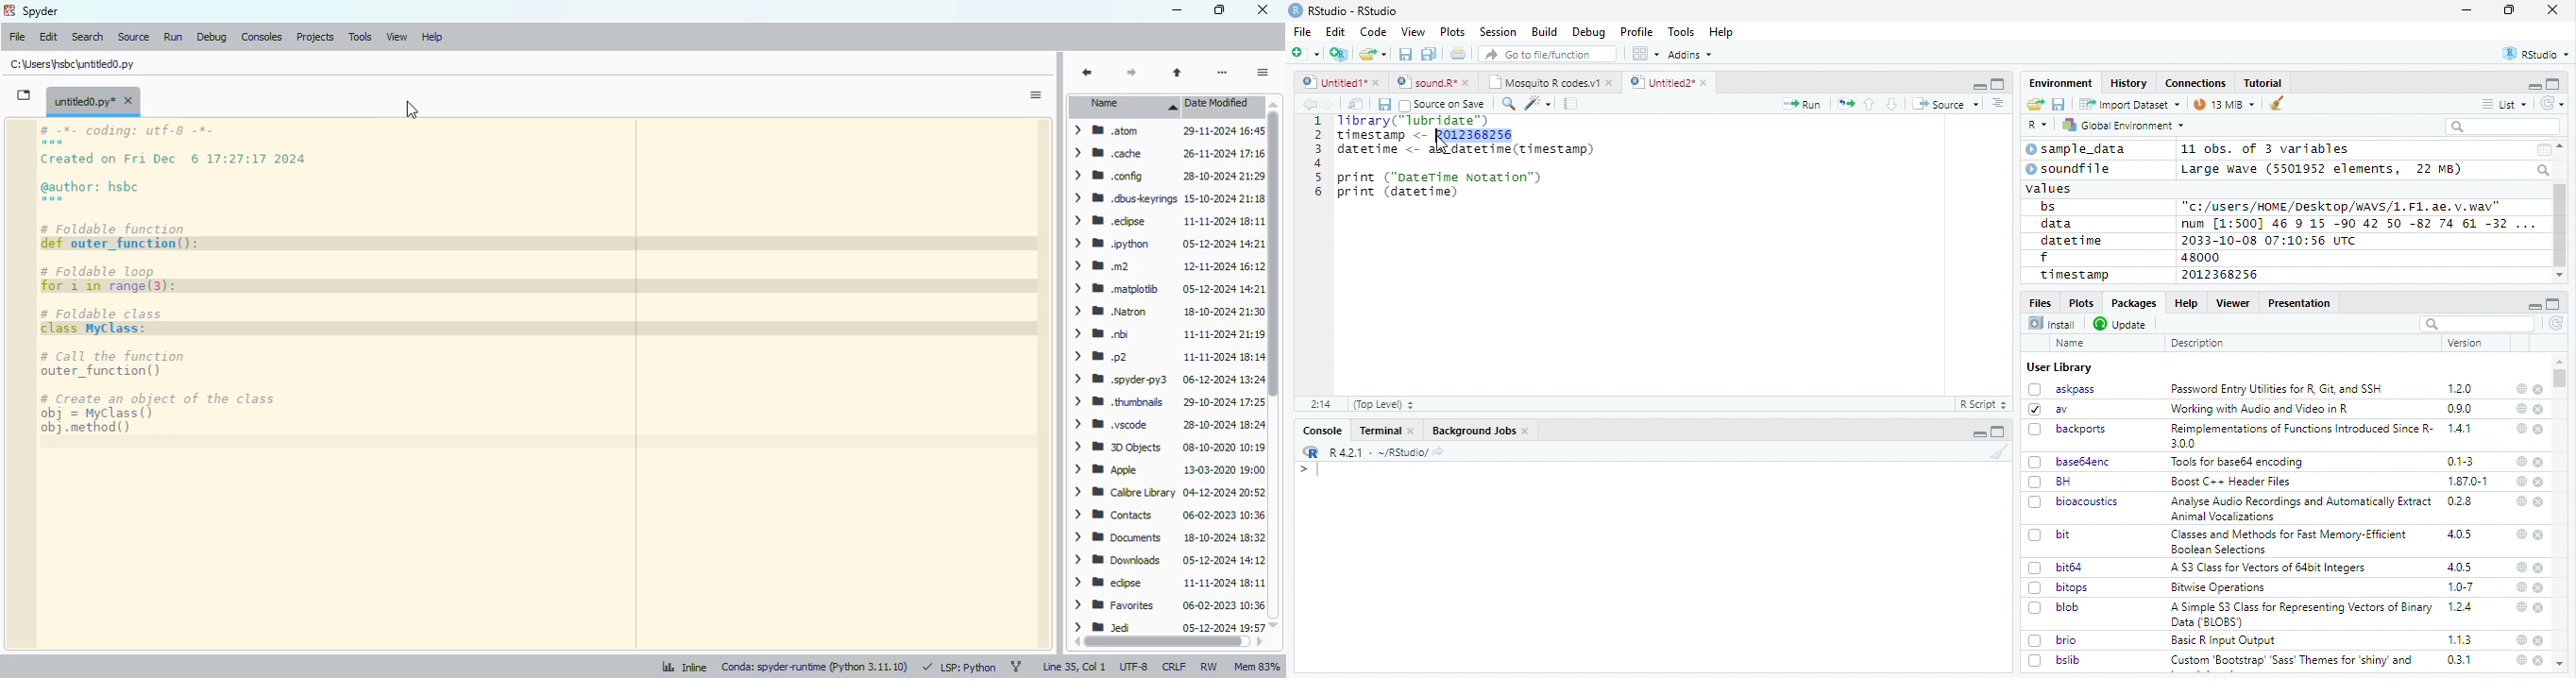  I want to click on UTF-8, so click(1135, 669).